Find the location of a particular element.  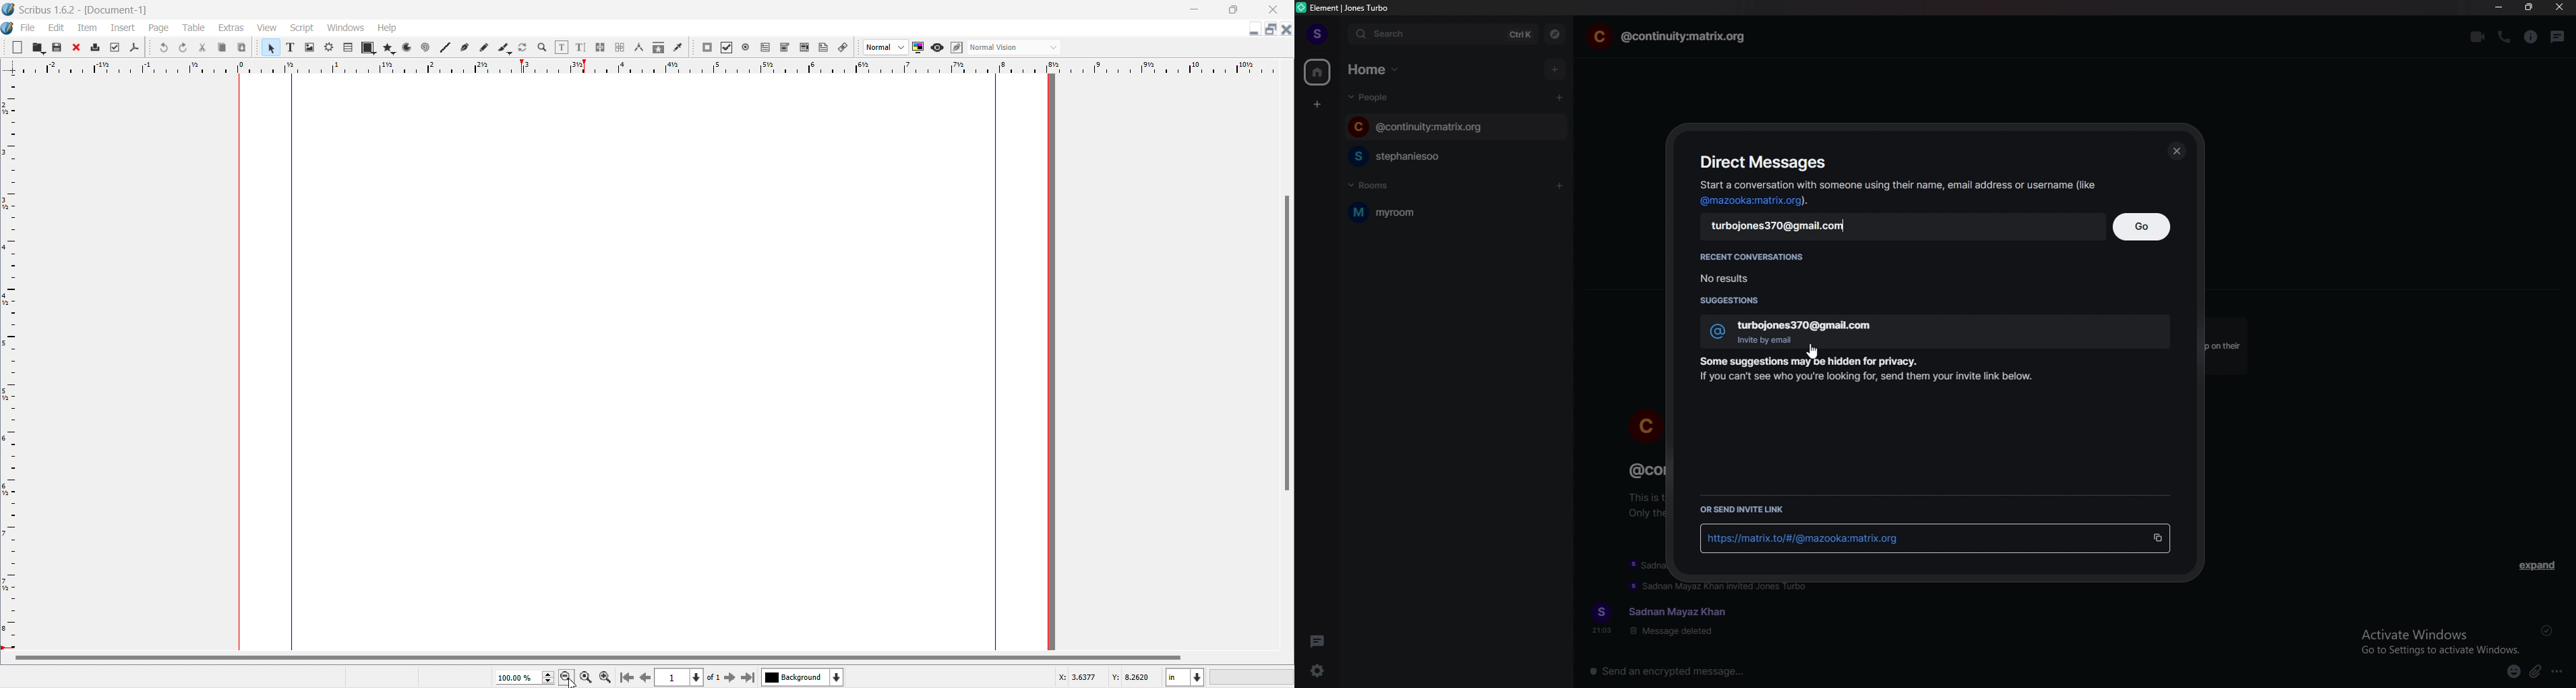

Edit is located at coordinates (55, 28).